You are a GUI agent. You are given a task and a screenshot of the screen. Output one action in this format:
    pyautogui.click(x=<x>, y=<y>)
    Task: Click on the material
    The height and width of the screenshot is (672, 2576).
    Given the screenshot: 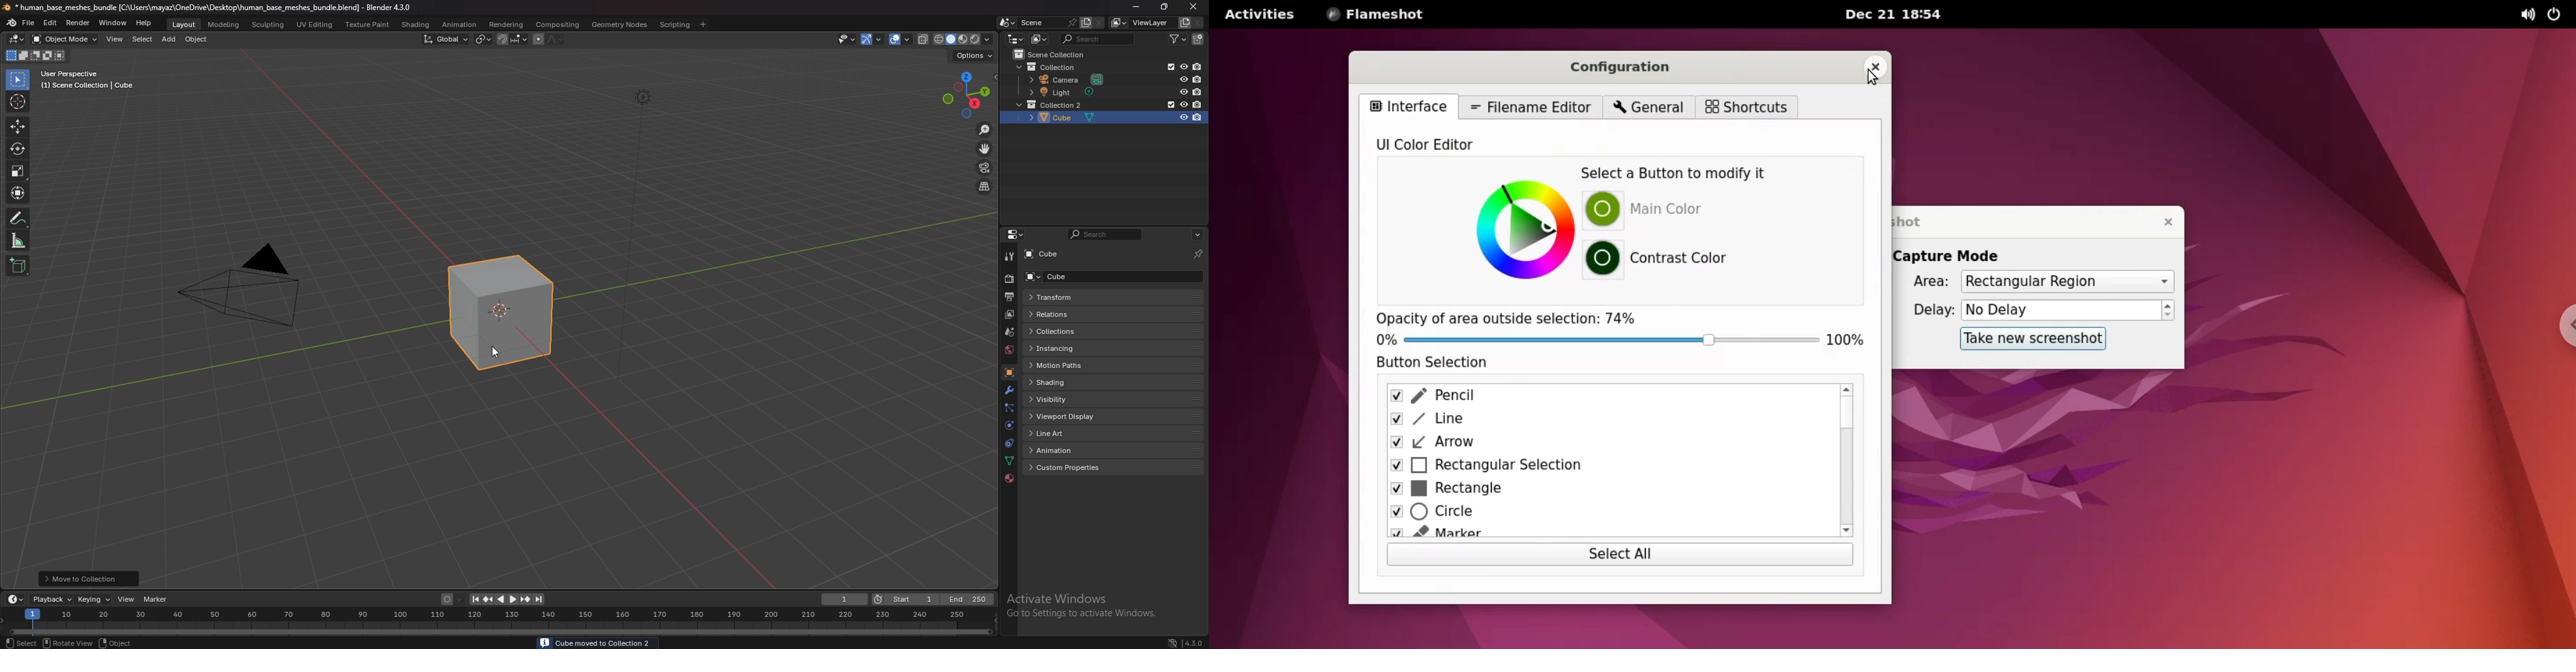 What is the action you would take?
    pyautogui.click(x=1009, y=478)
    